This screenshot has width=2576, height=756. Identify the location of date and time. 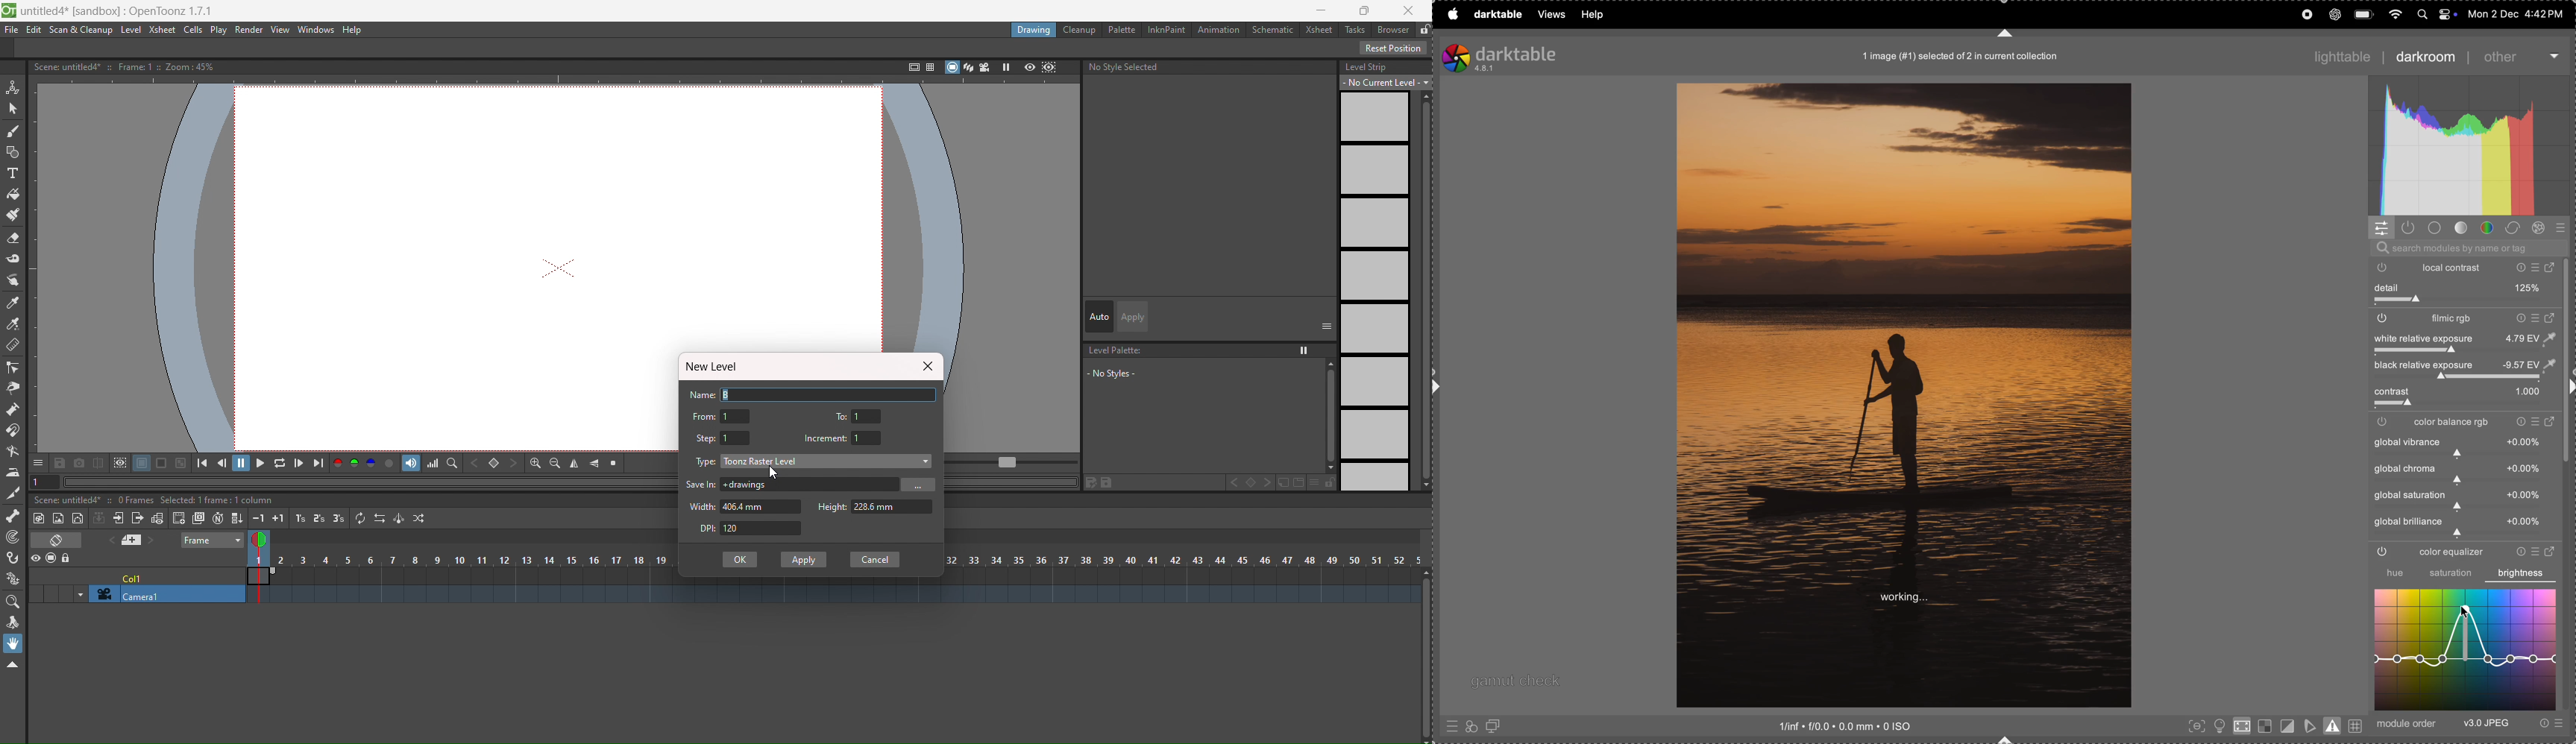
(2515, 13).